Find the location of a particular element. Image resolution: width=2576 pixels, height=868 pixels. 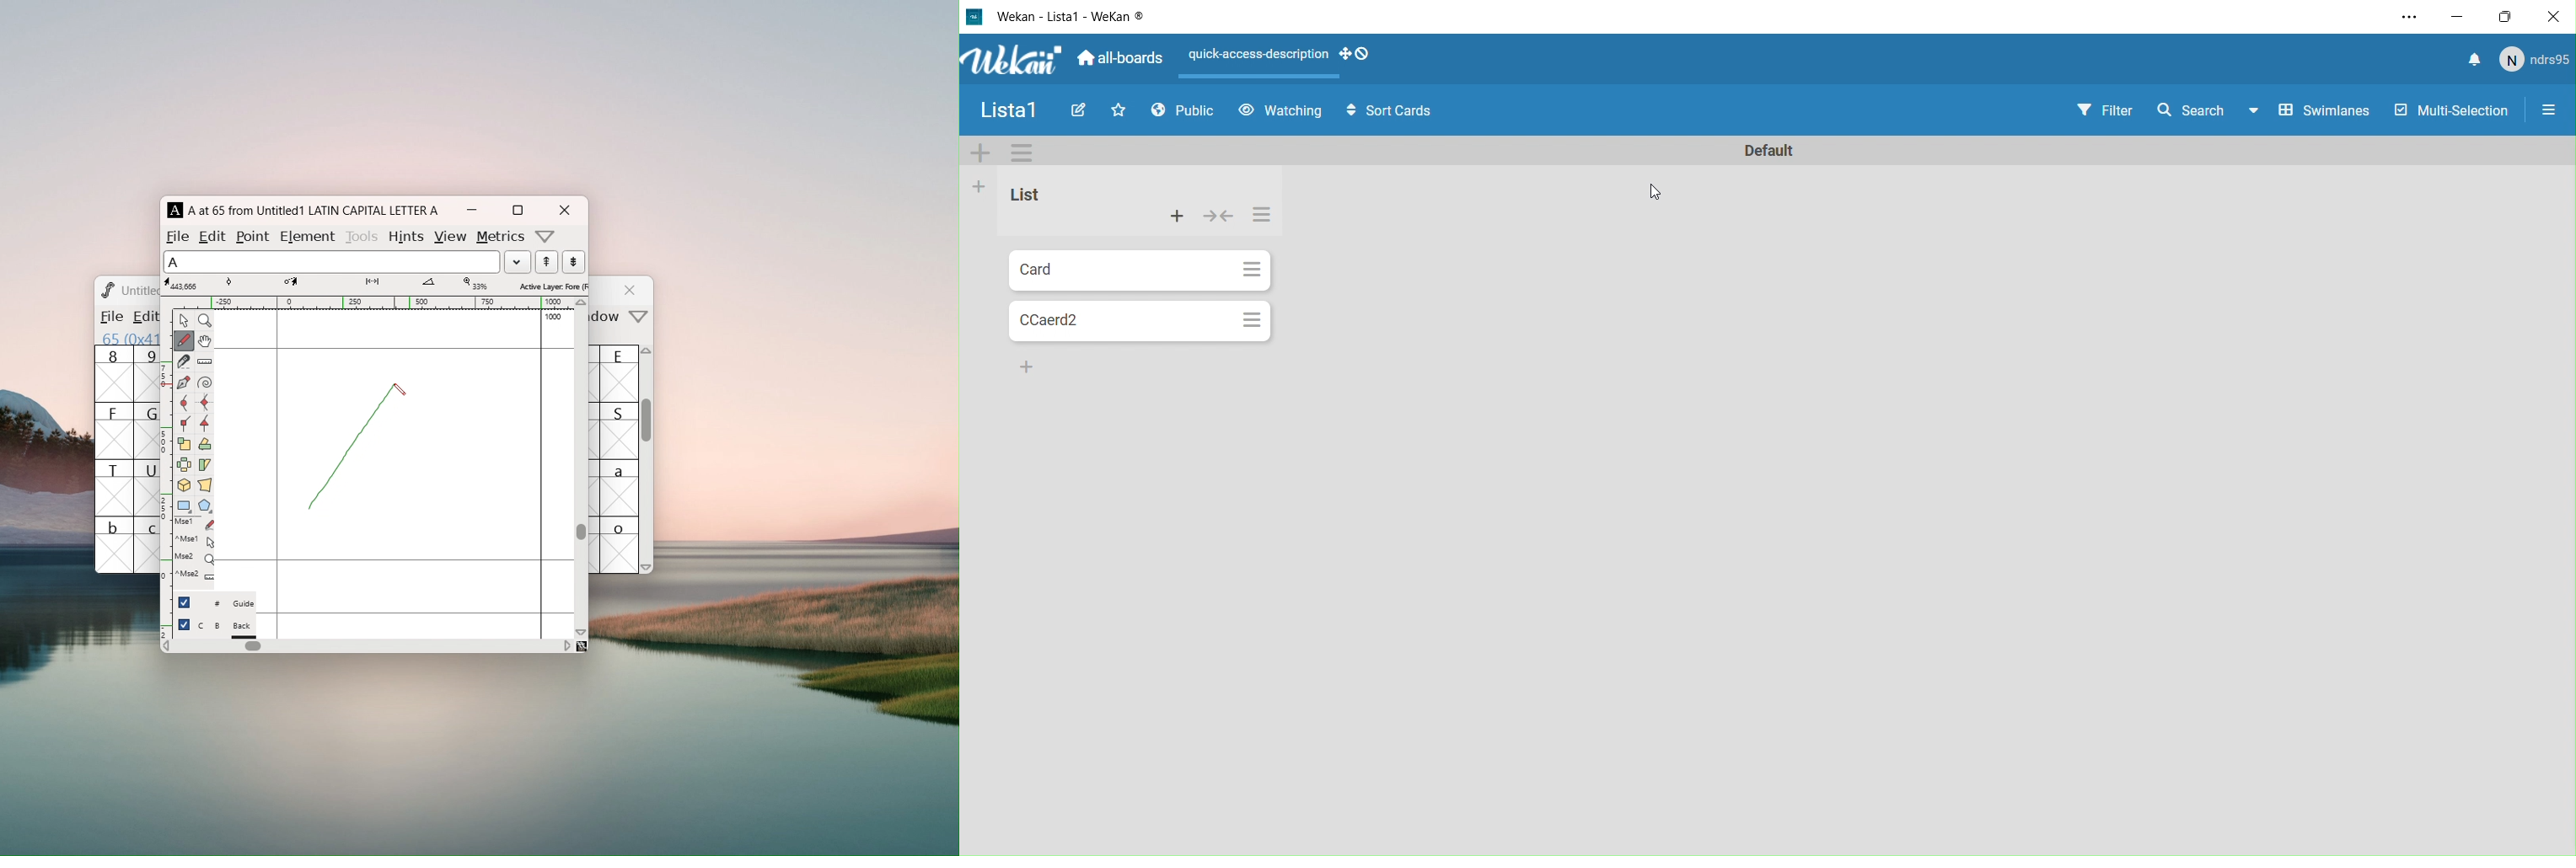

scroll up is located at coordinates (582, 303).